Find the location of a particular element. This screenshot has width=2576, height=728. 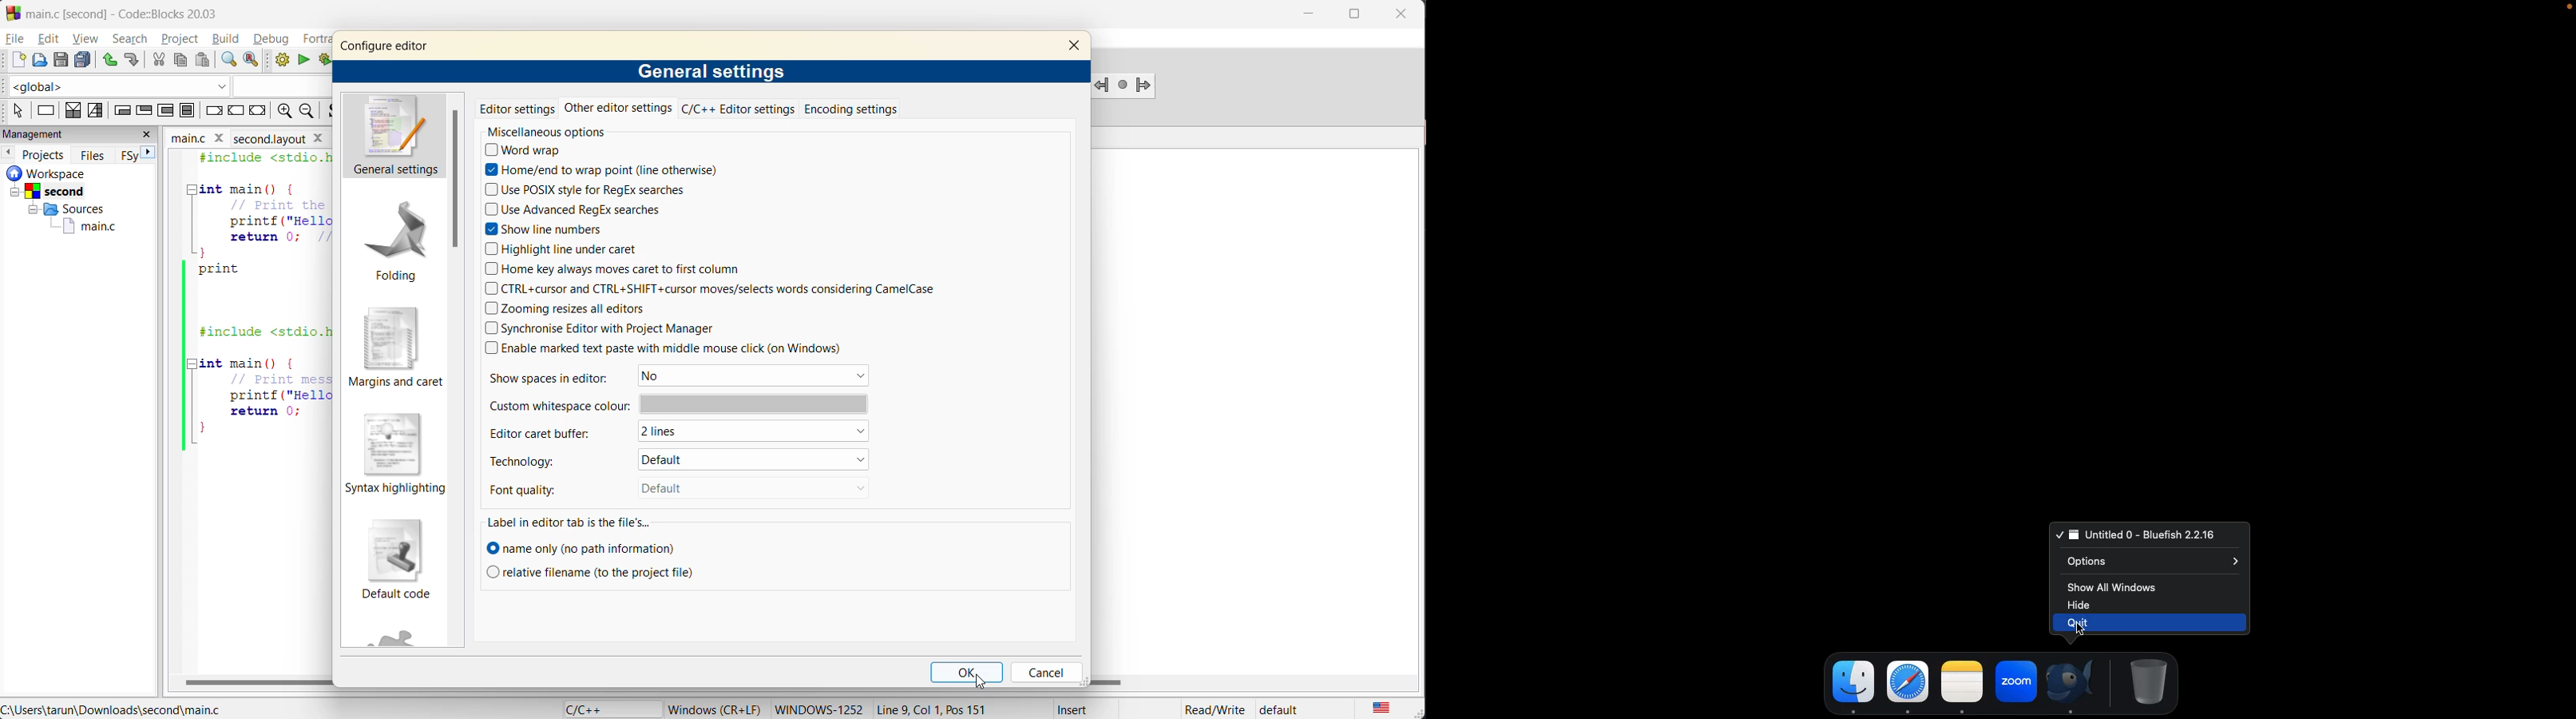

counting loop is located at coordinates (163, 109).